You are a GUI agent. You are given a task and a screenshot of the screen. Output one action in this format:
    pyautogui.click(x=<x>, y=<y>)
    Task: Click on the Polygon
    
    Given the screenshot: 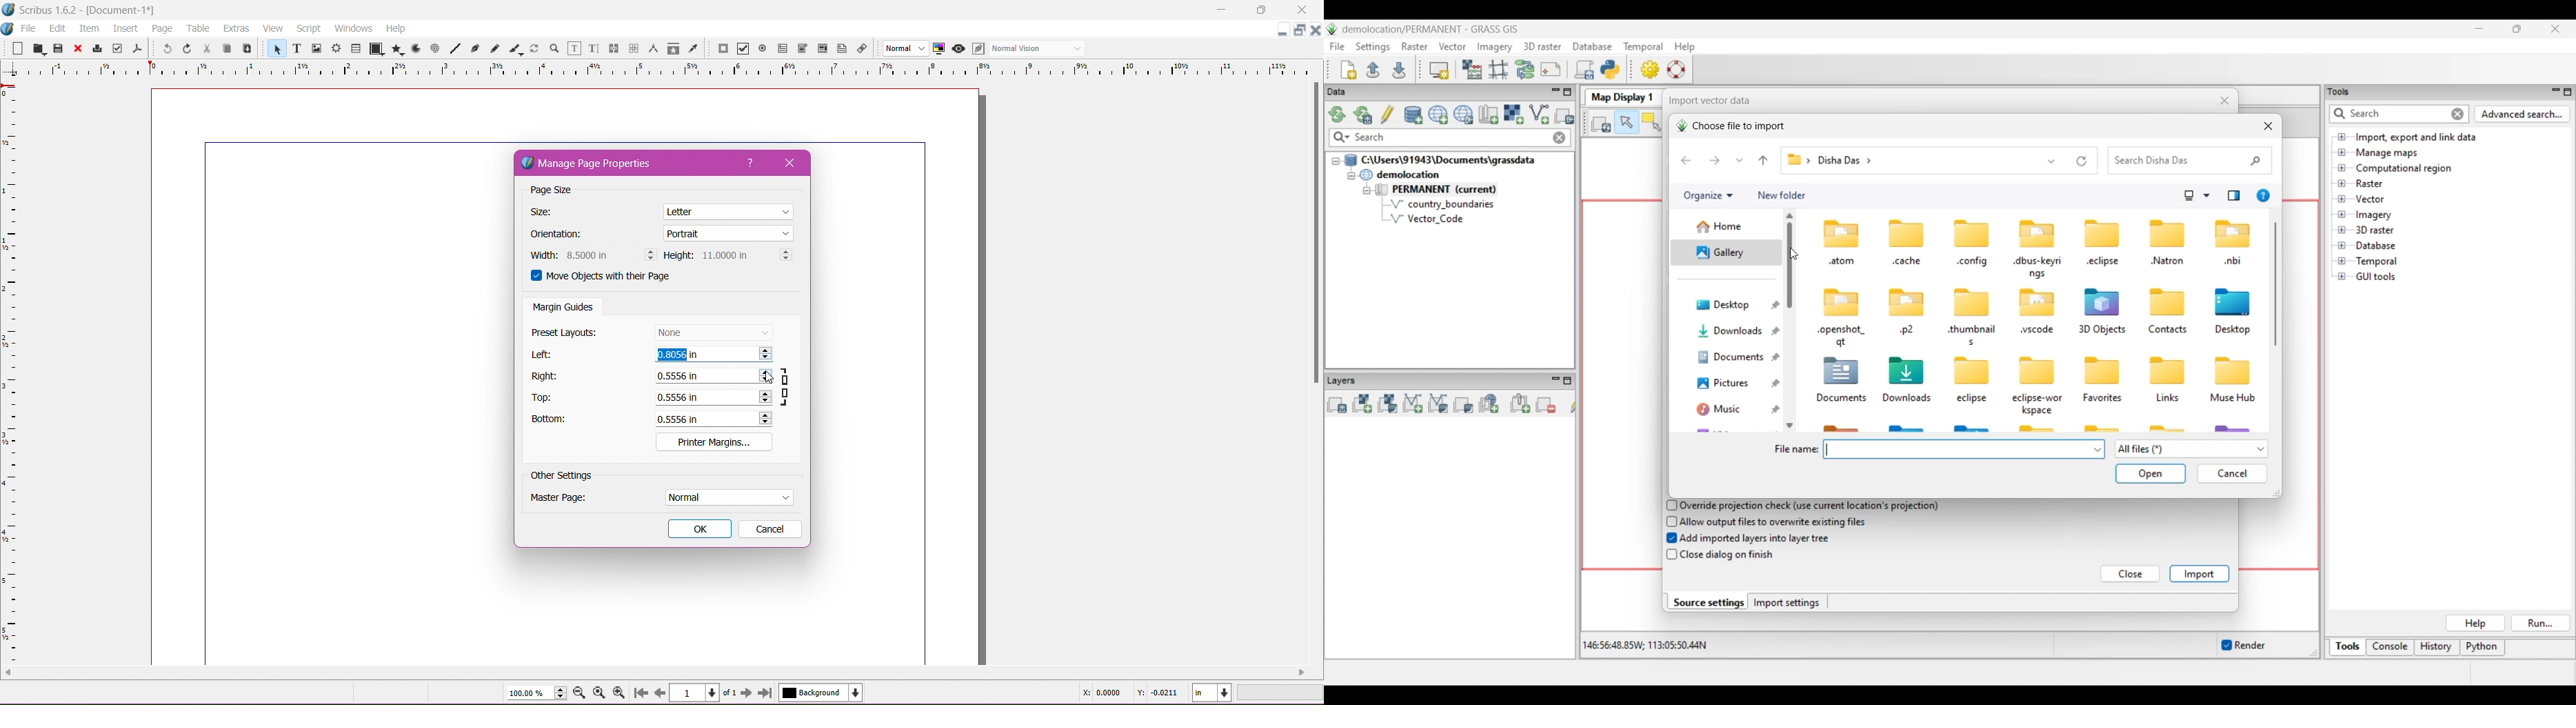 What is the action you would take?
    pyautogui.click(x=395, y=50)
    